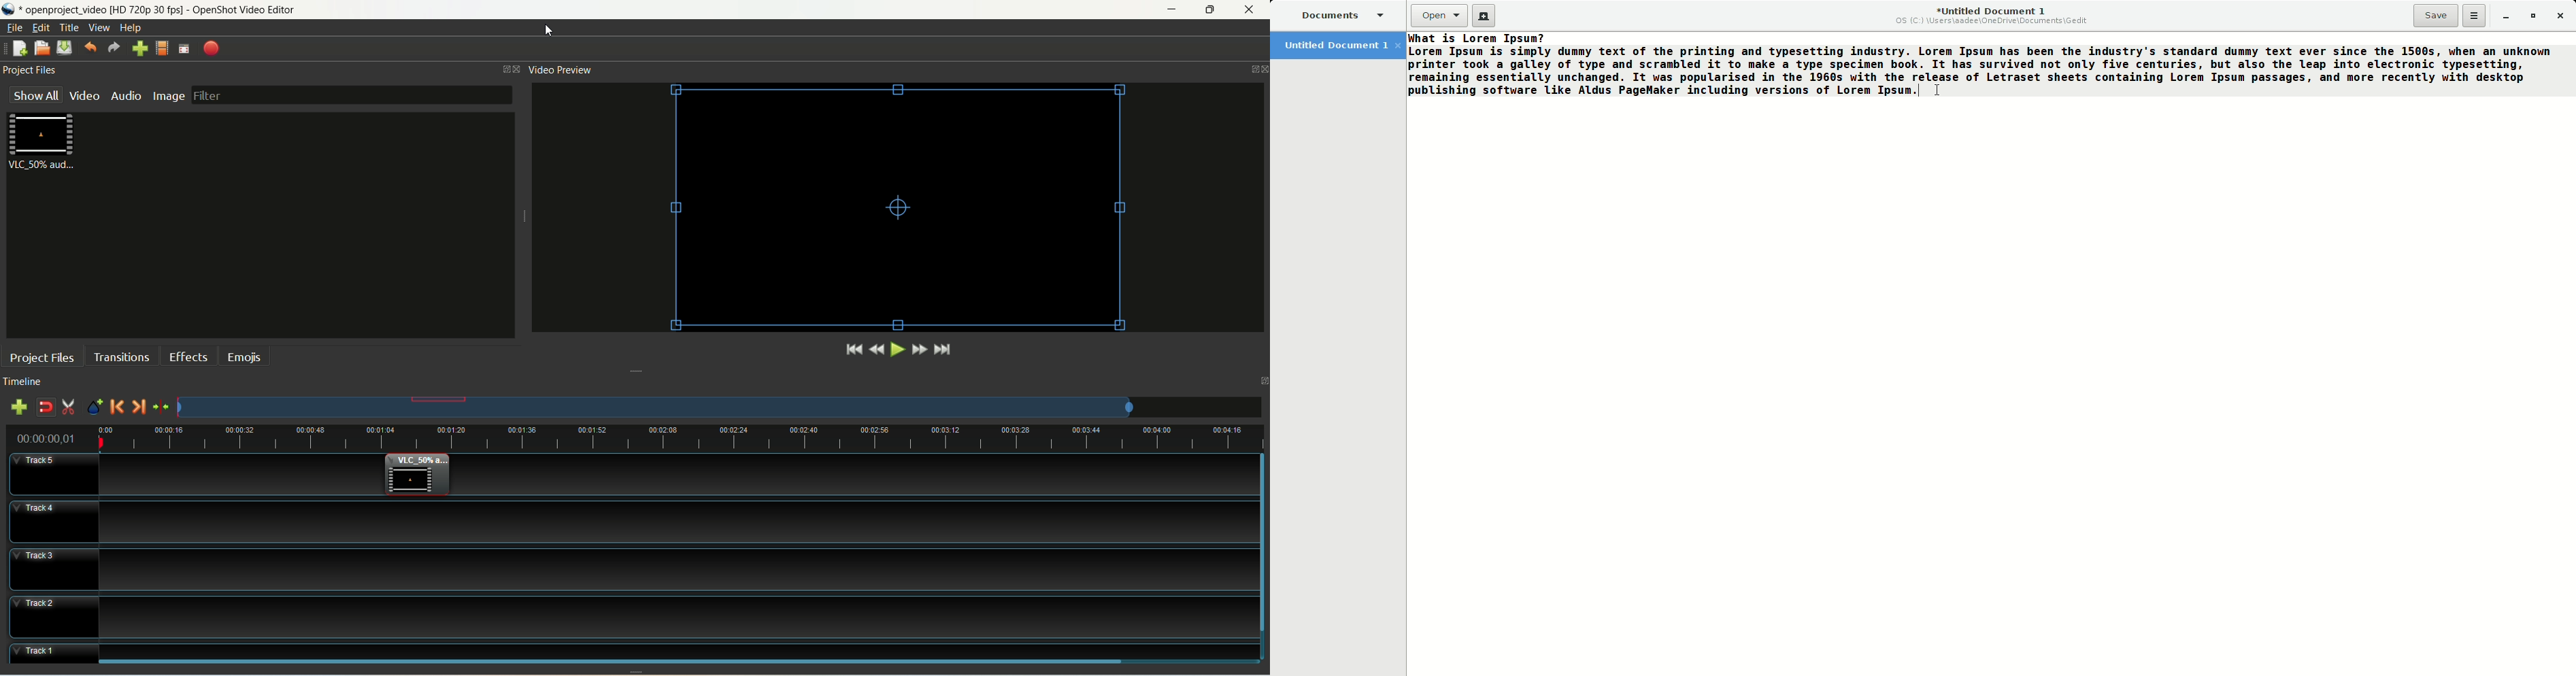 Image resolution: width=2576 pixels, height=700 pixels. Describe the element at coordinates (1249, 10) in the screenshot. I see `close` at that location.